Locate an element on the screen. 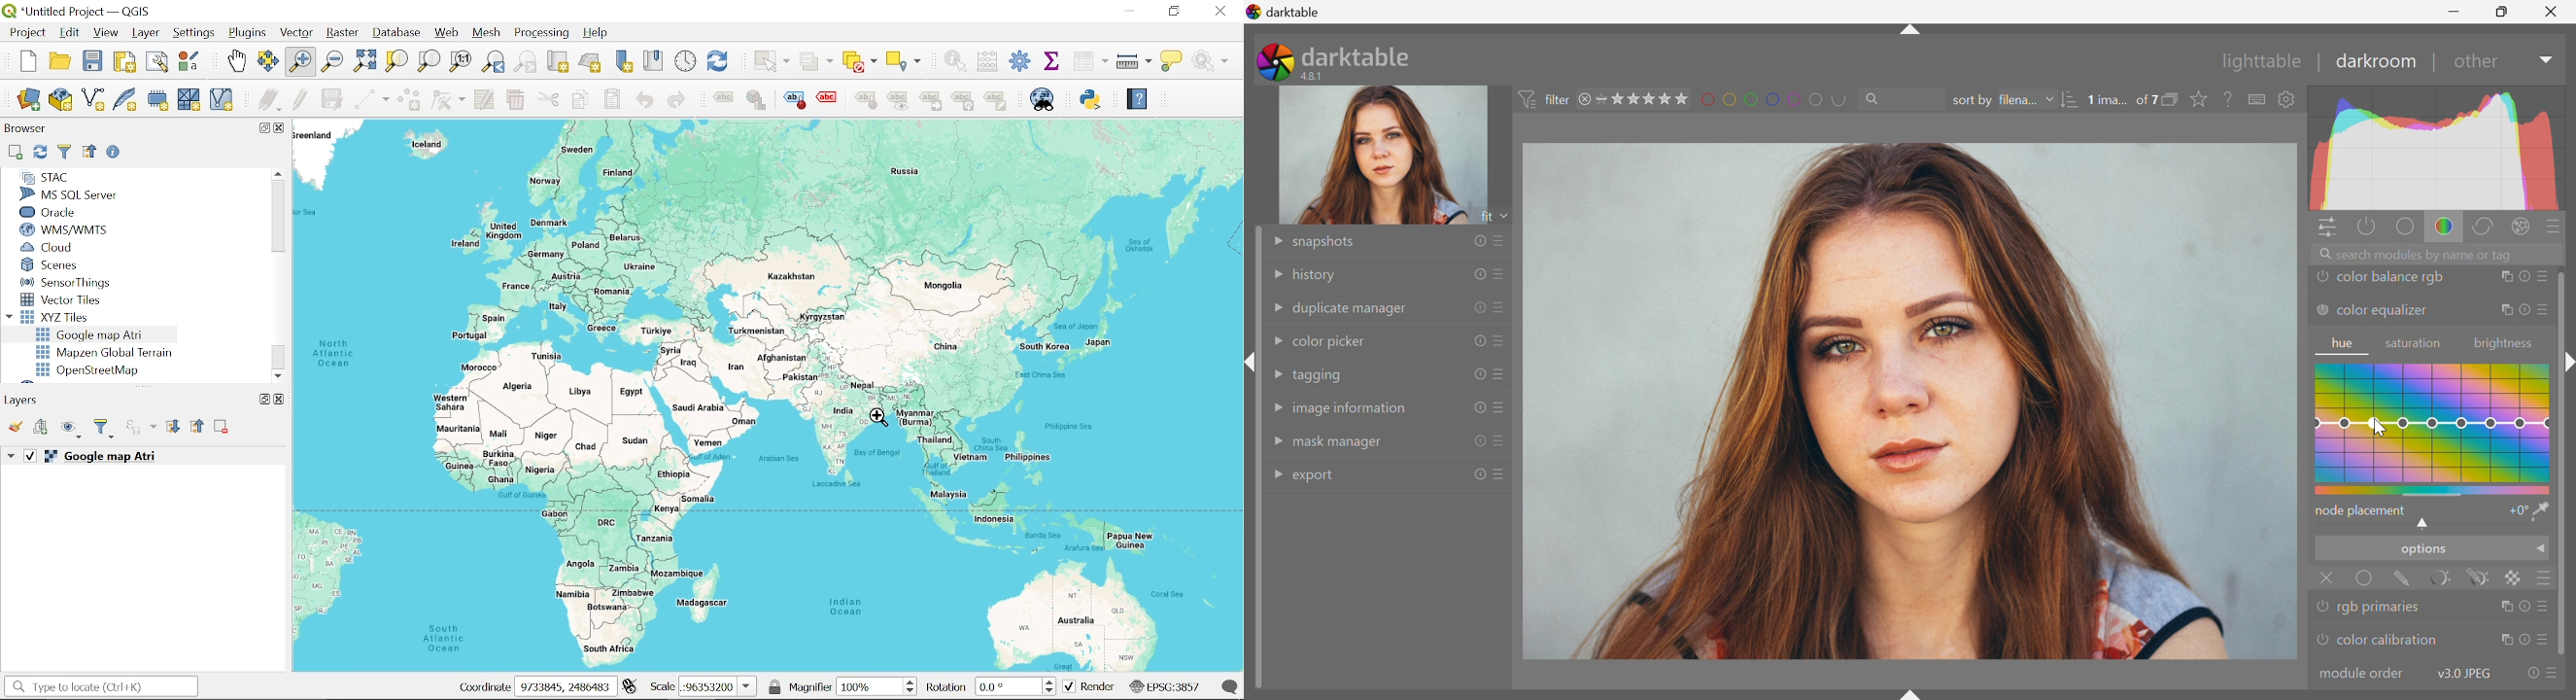 The height and width of the screenshot is (700, 2576). reset is located at coordinates (1478, 408).